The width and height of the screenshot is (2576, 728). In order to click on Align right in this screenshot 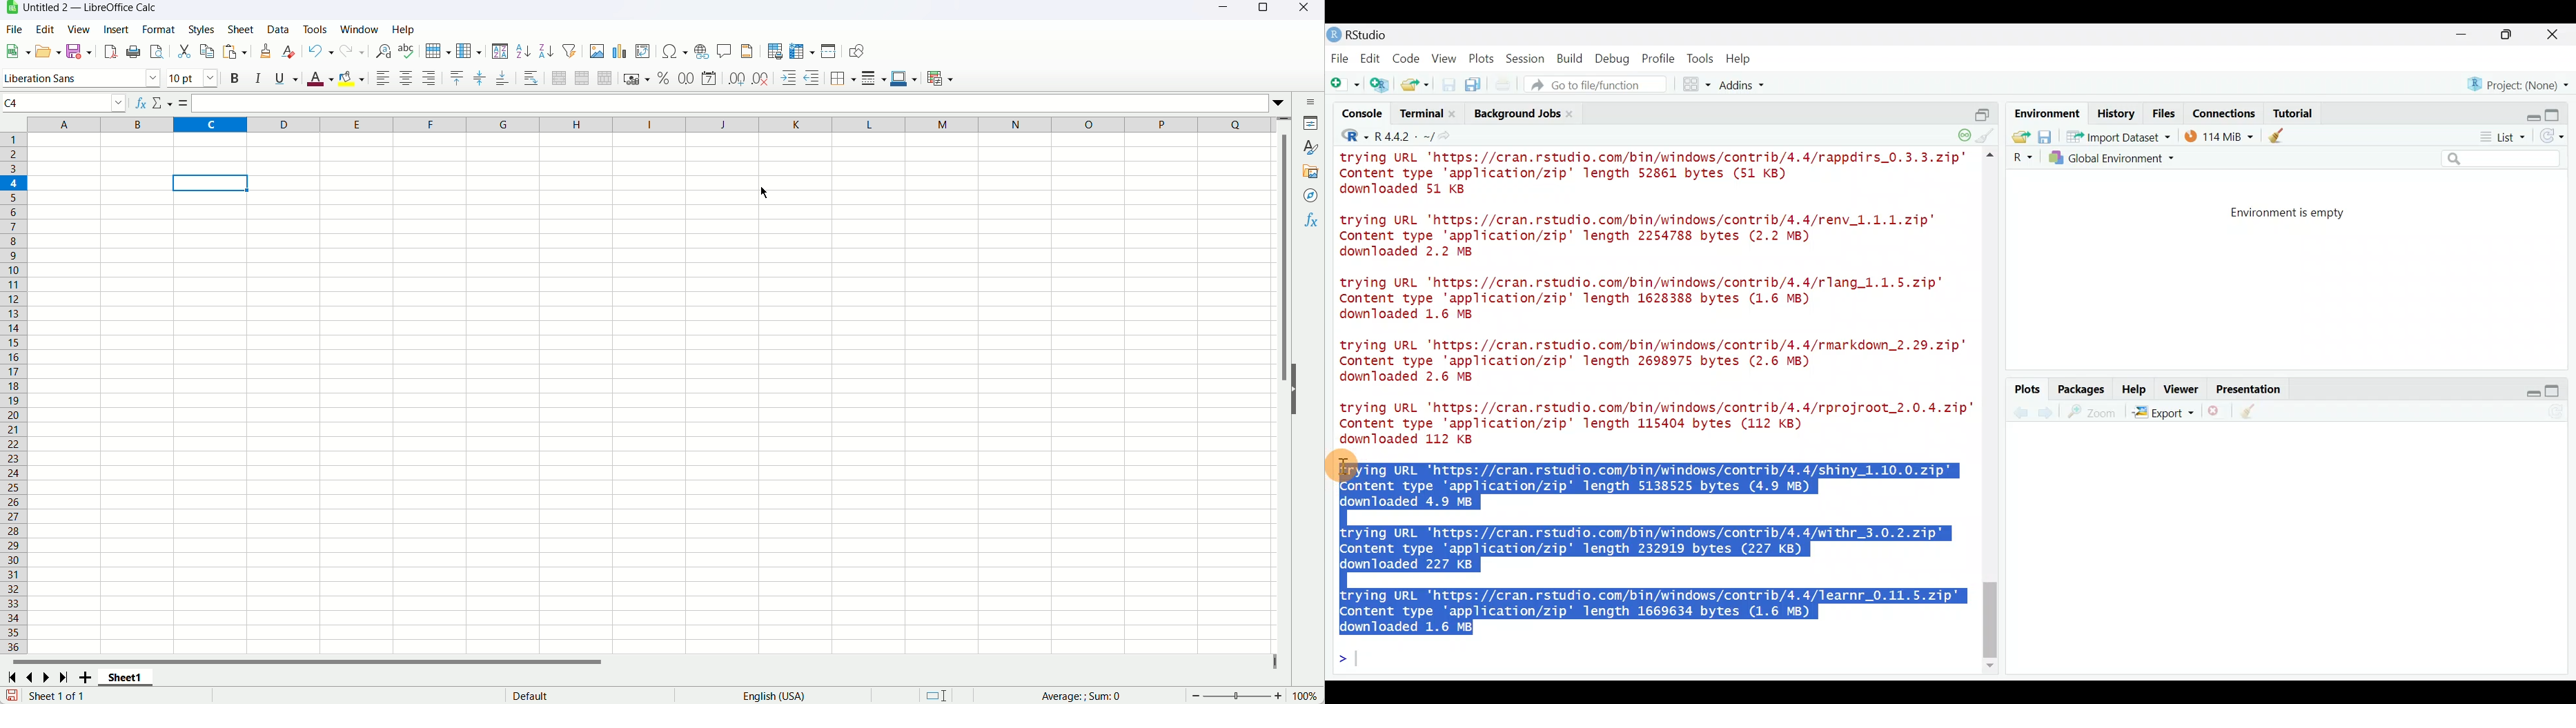, I will do `click(429, 79)`.